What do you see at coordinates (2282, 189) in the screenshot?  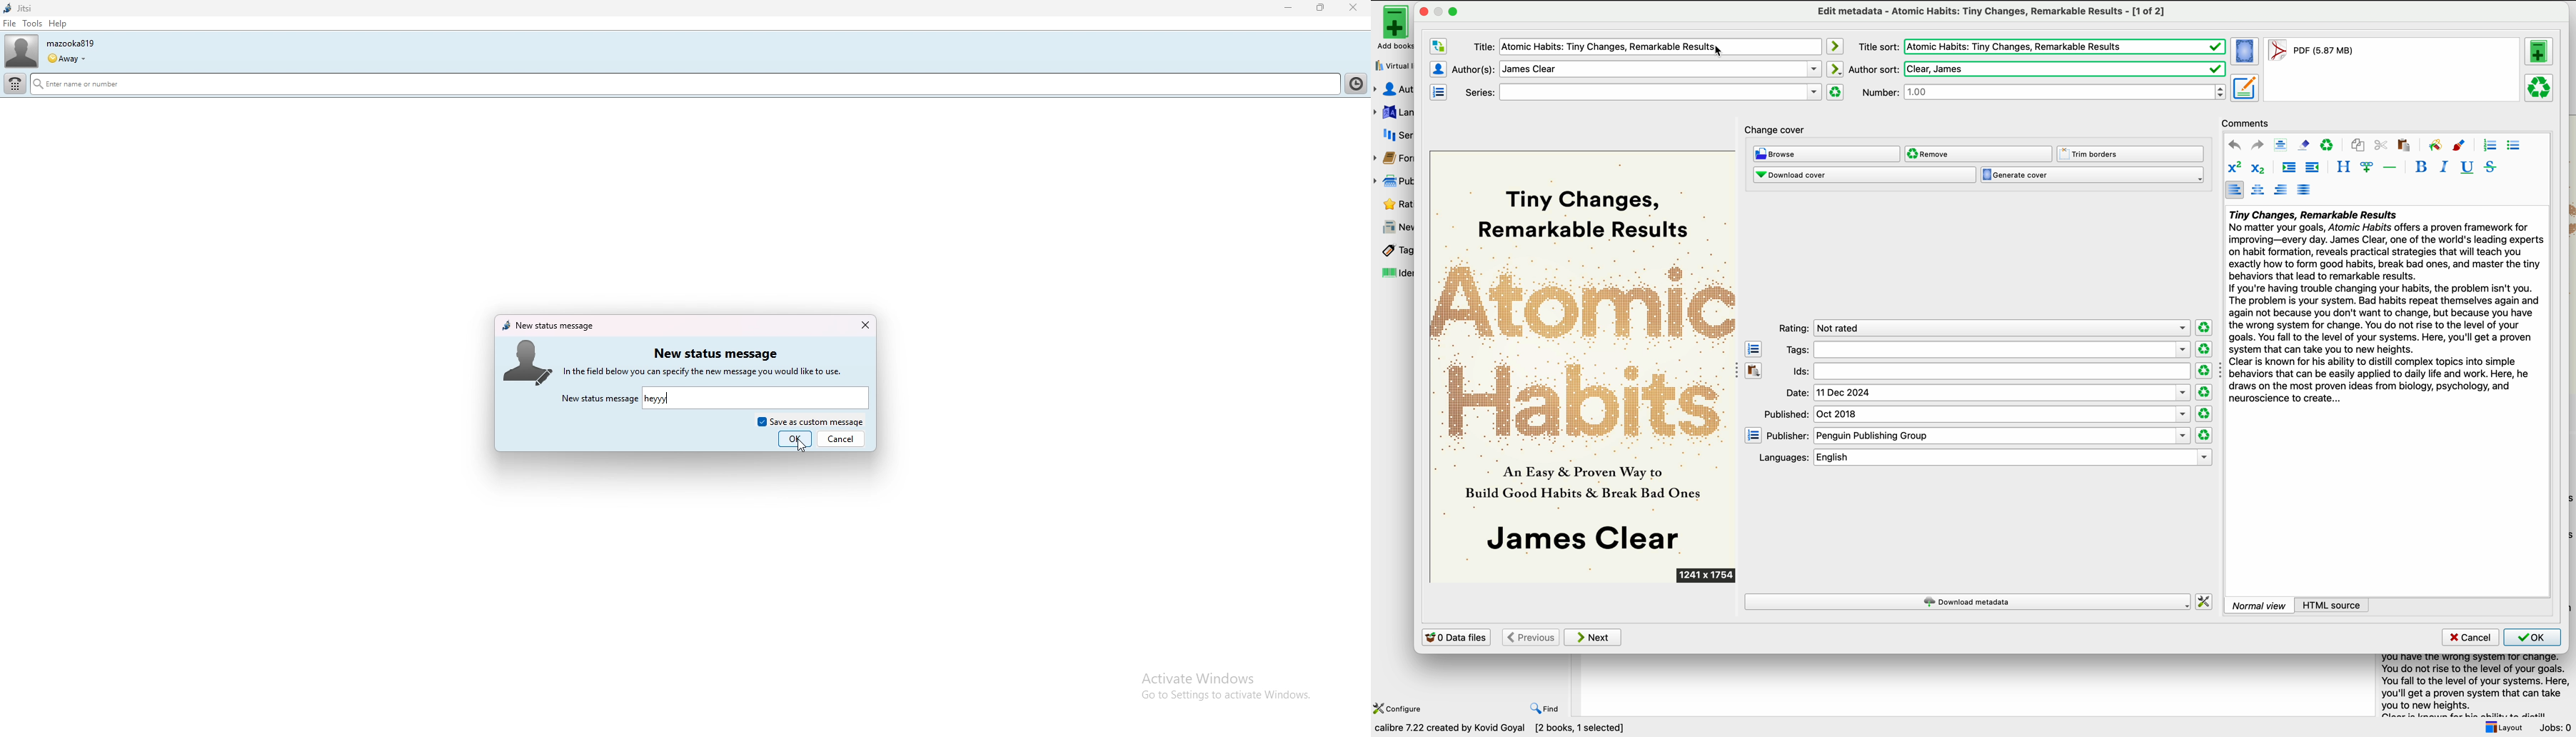 I see `align right` at bounding box center [2282, 189].